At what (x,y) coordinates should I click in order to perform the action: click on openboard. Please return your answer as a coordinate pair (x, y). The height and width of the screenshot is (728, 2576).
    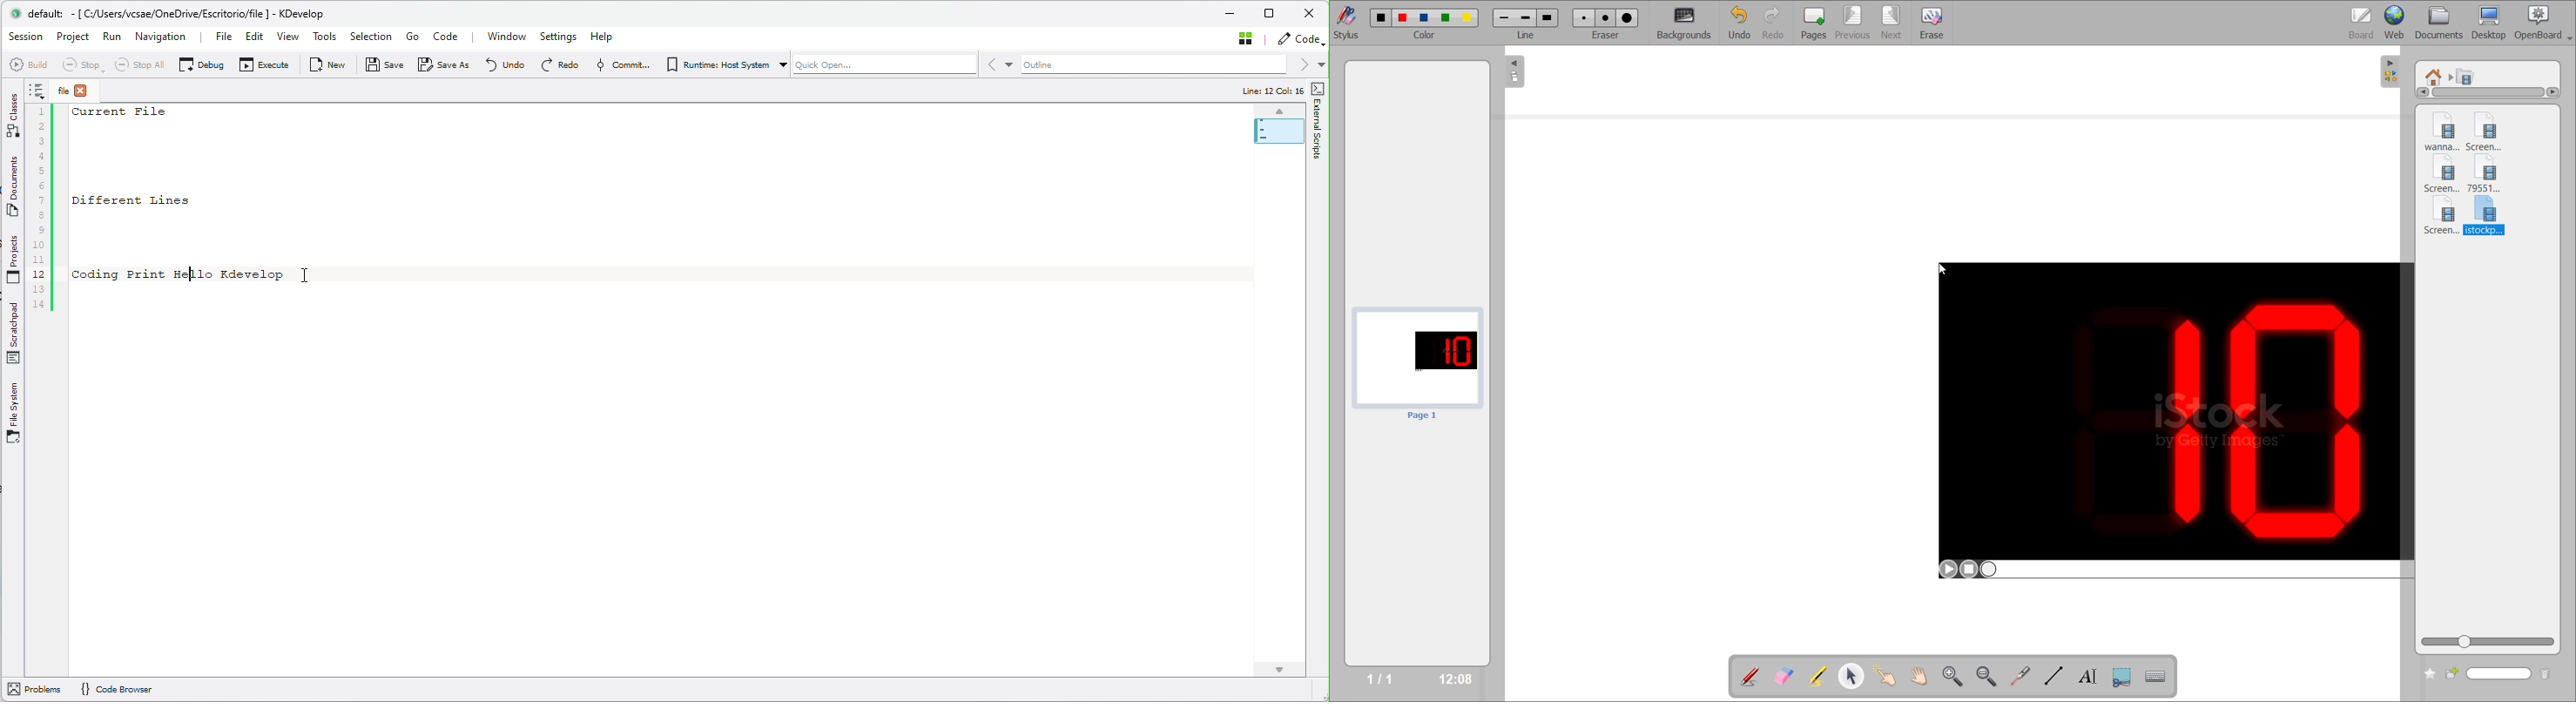
    Looking at the image, I should click on (2546, 21).